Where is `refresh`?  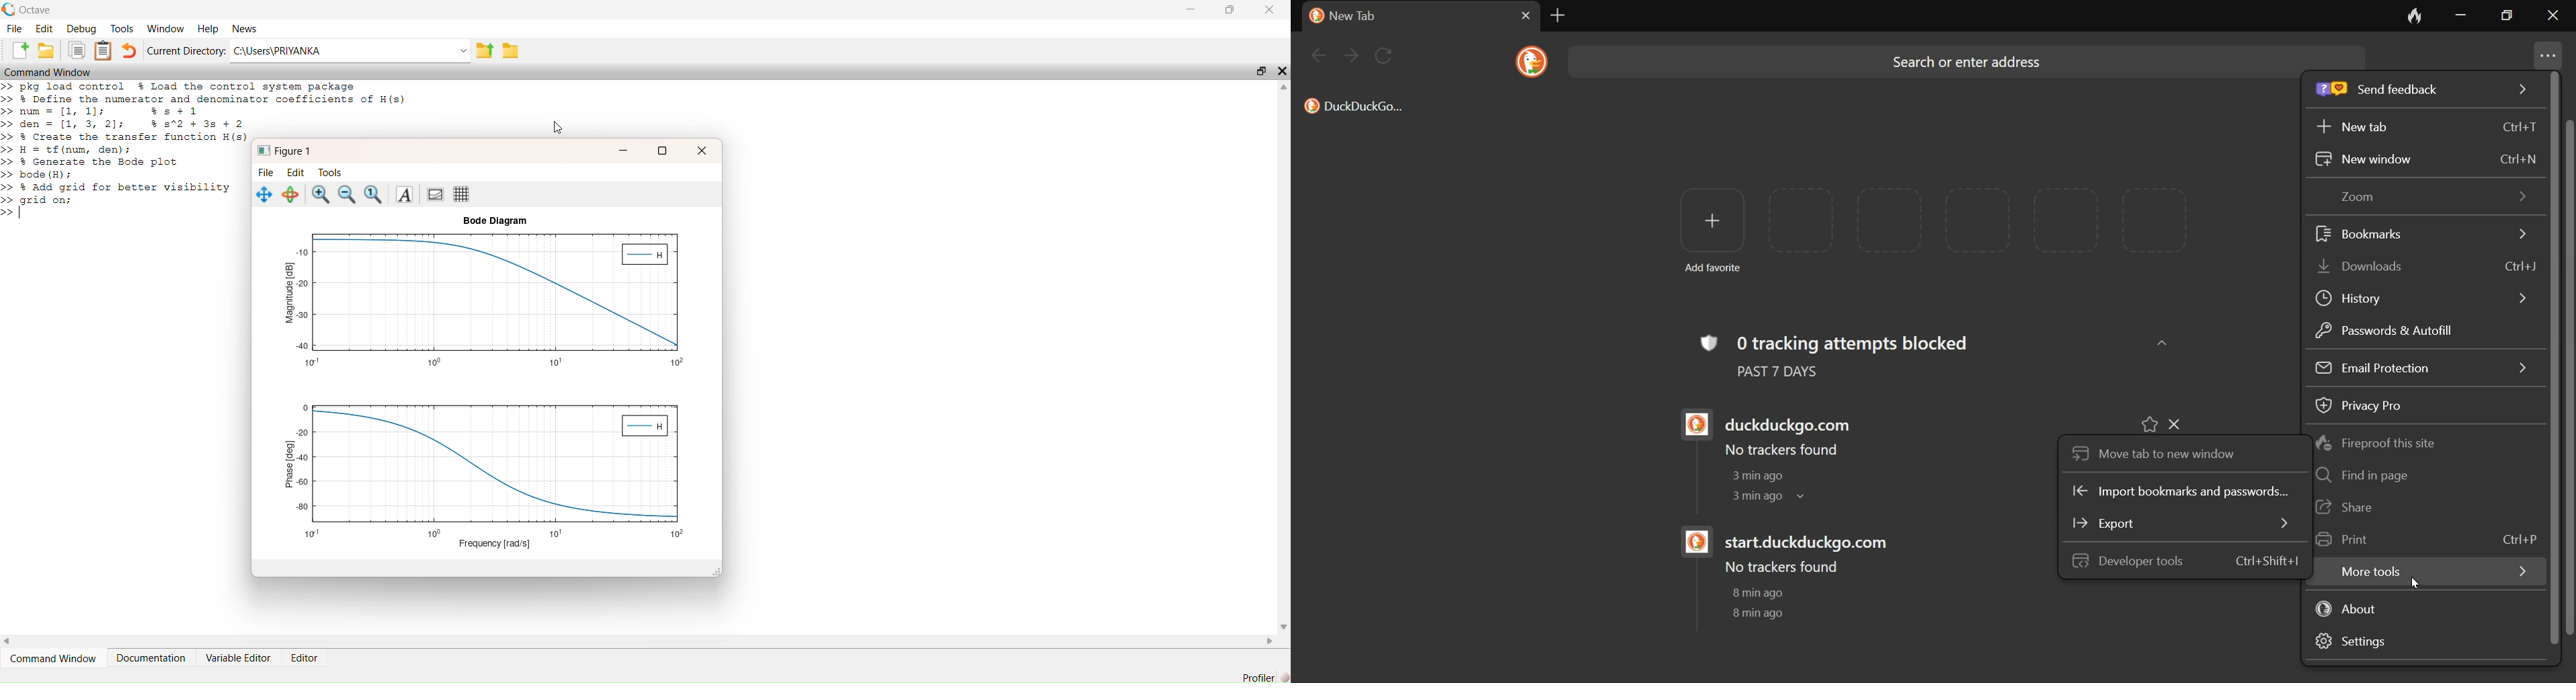 refresh is located at coordinates (1386, 52).